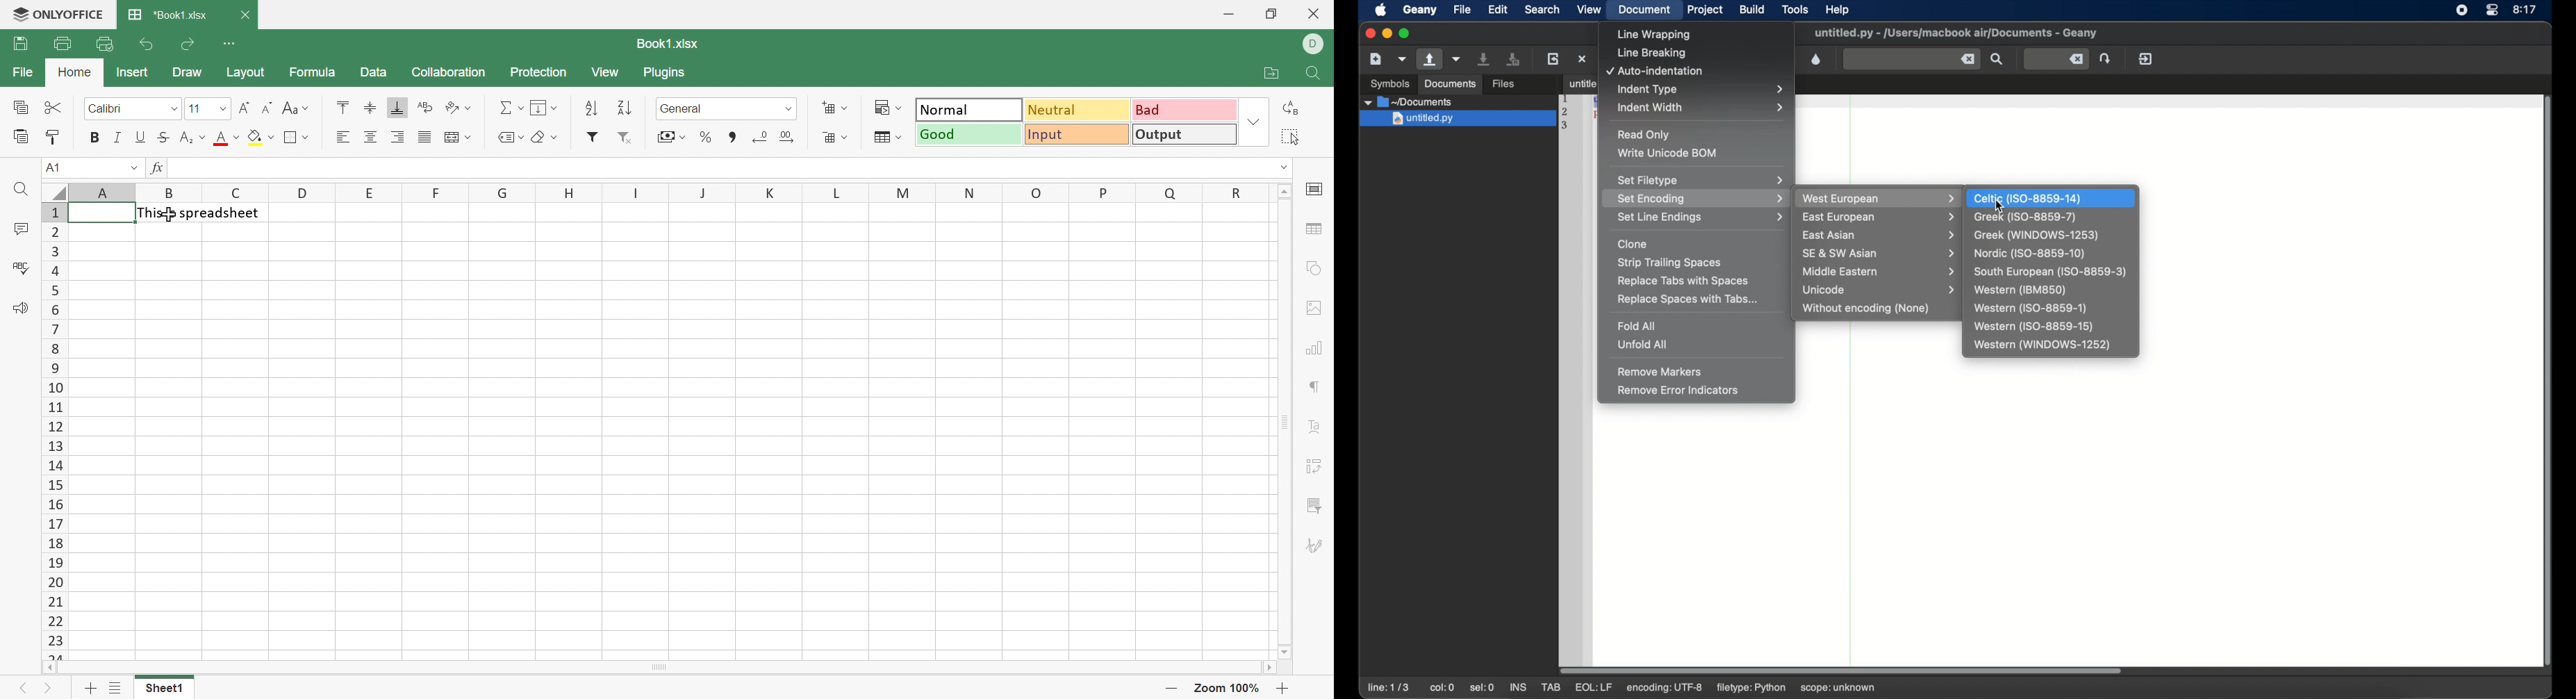 The height and width of the screenshot is (700, 2576). What do you see at coordinates (537, 72) in the screenshot?
I see `Protection` at bounding box center [537, 72].